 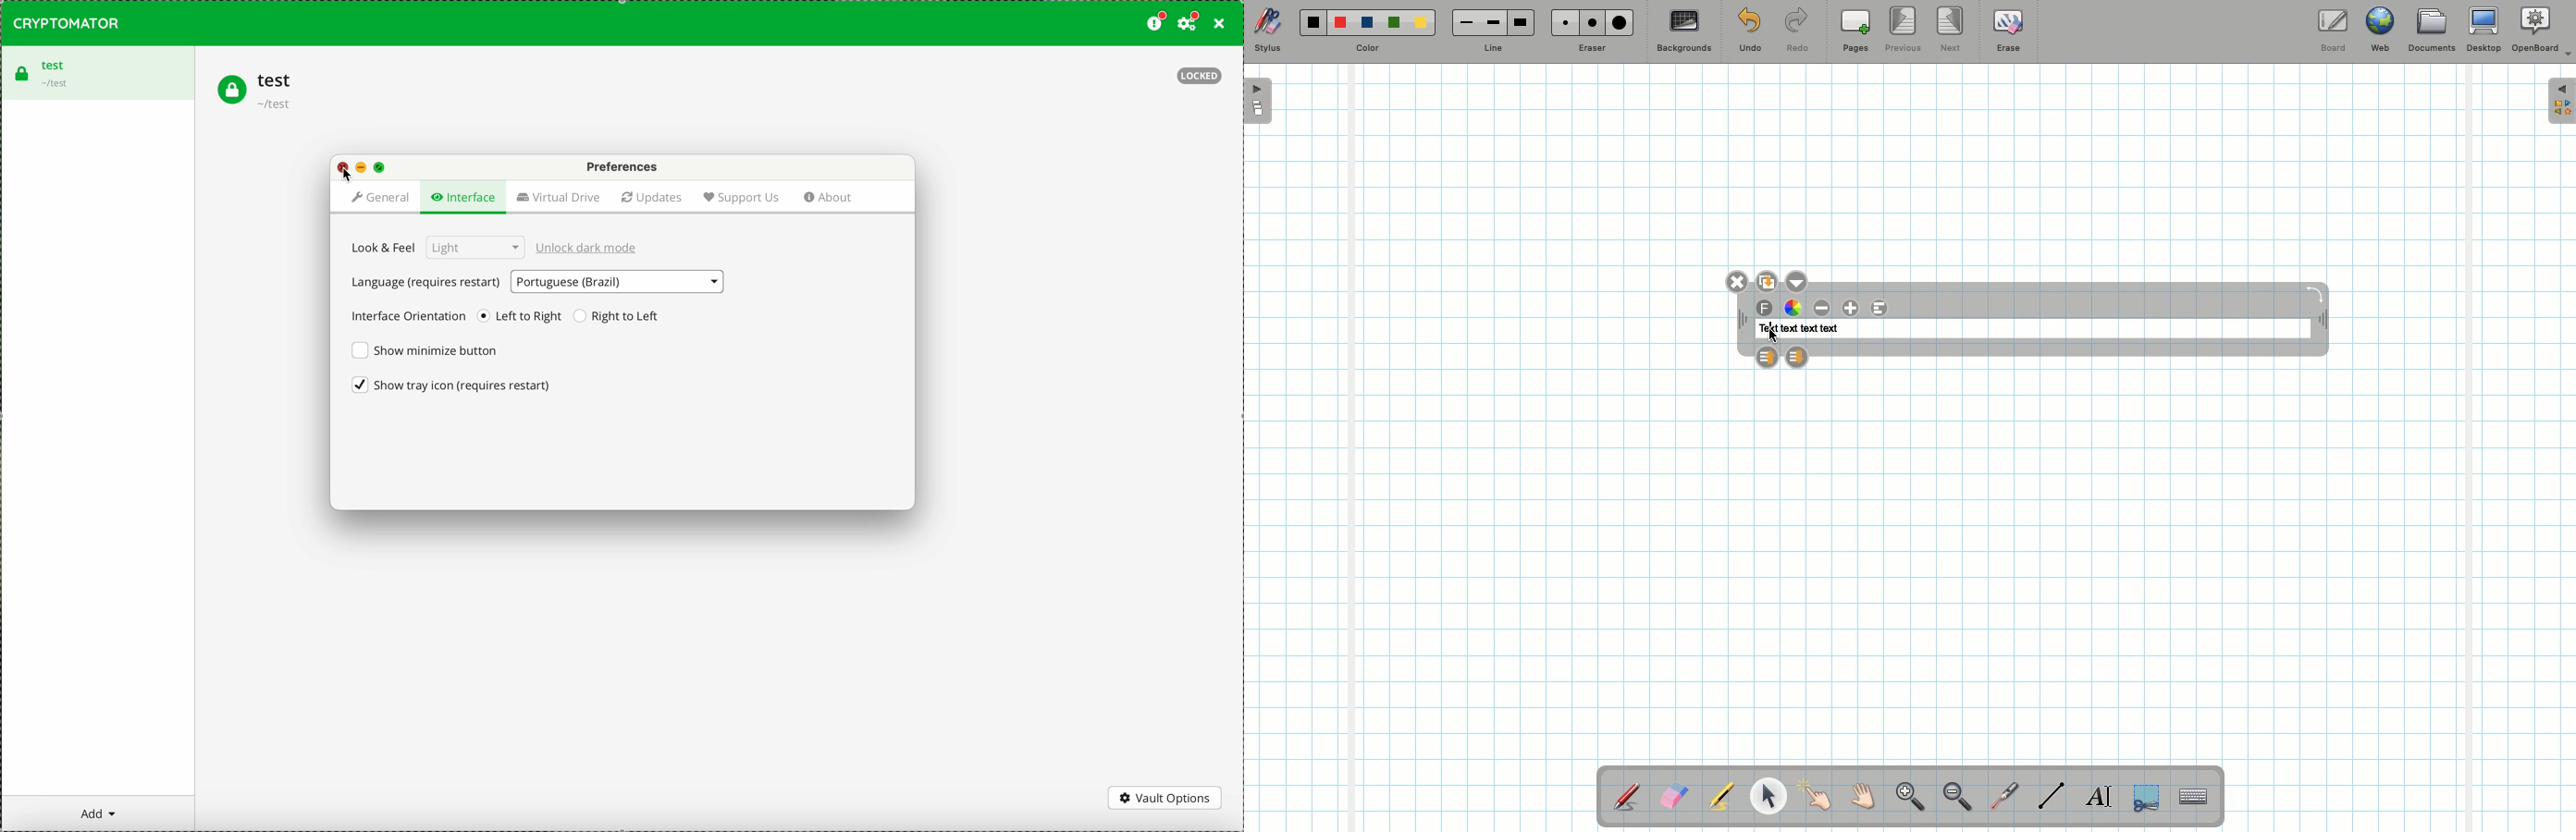 What do you see at coordinates (1155, 23) in the screenshot?
I see `donate` at bounding box center [1155, 23].